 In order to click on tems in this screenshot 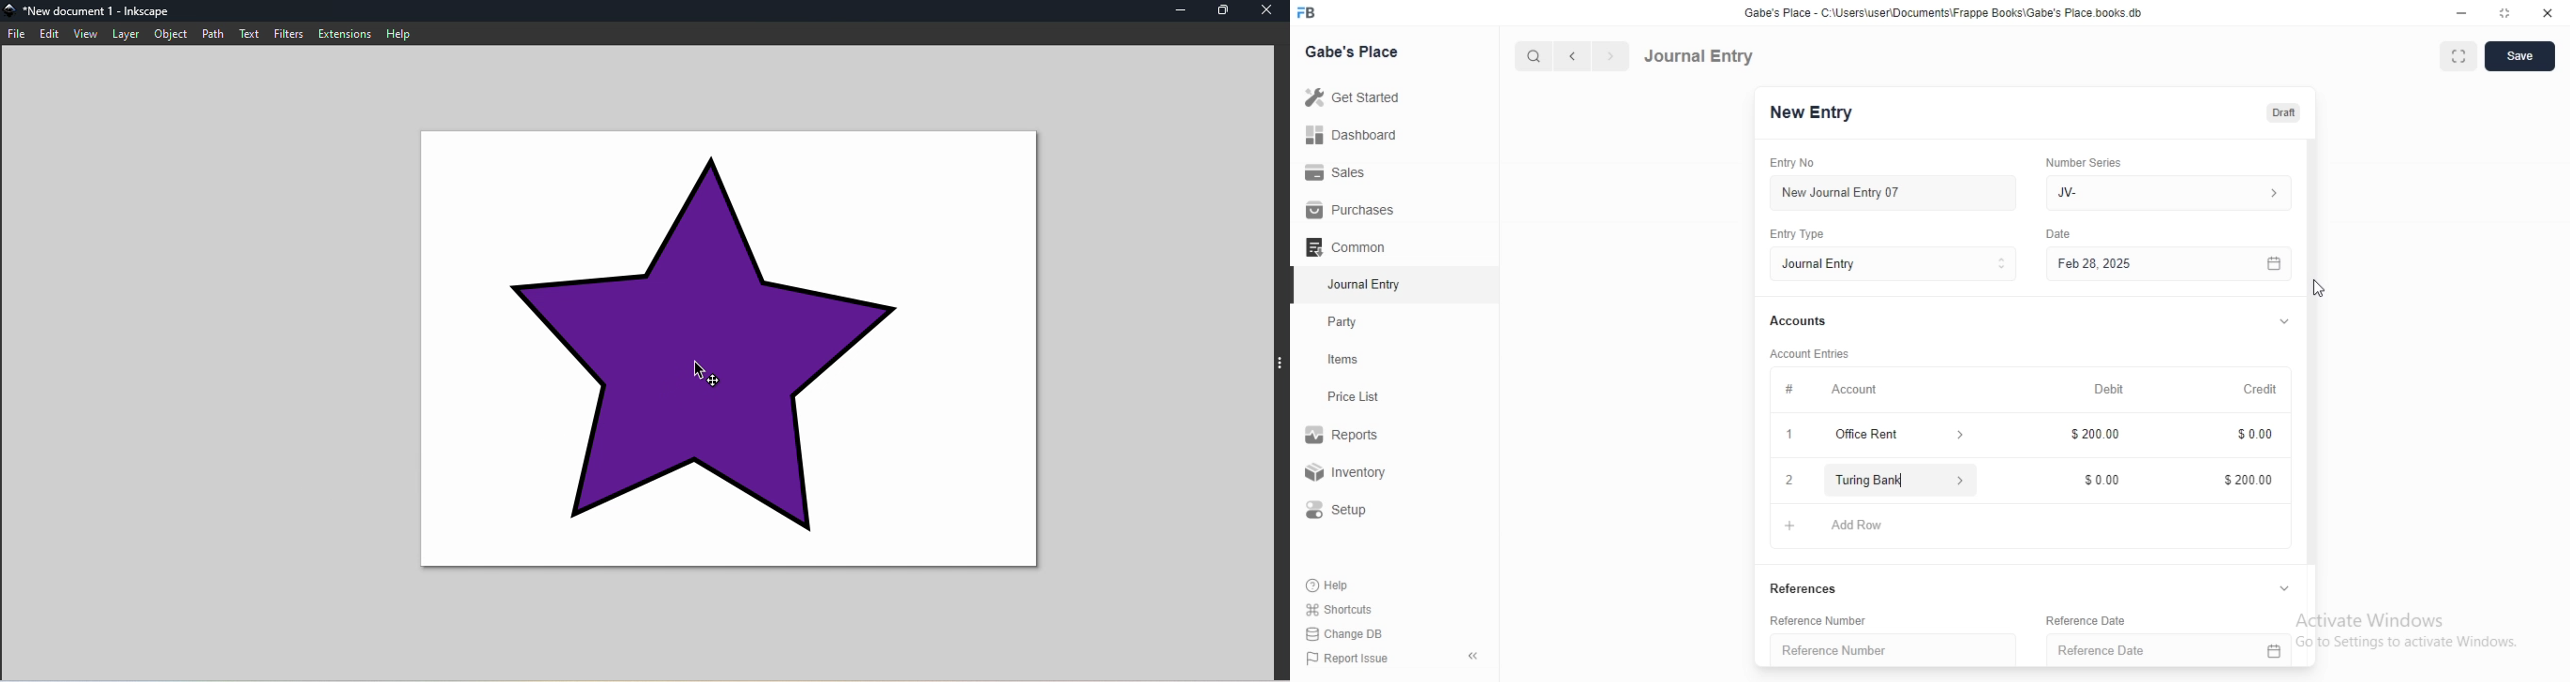, I will do `click(1351, 360)`.